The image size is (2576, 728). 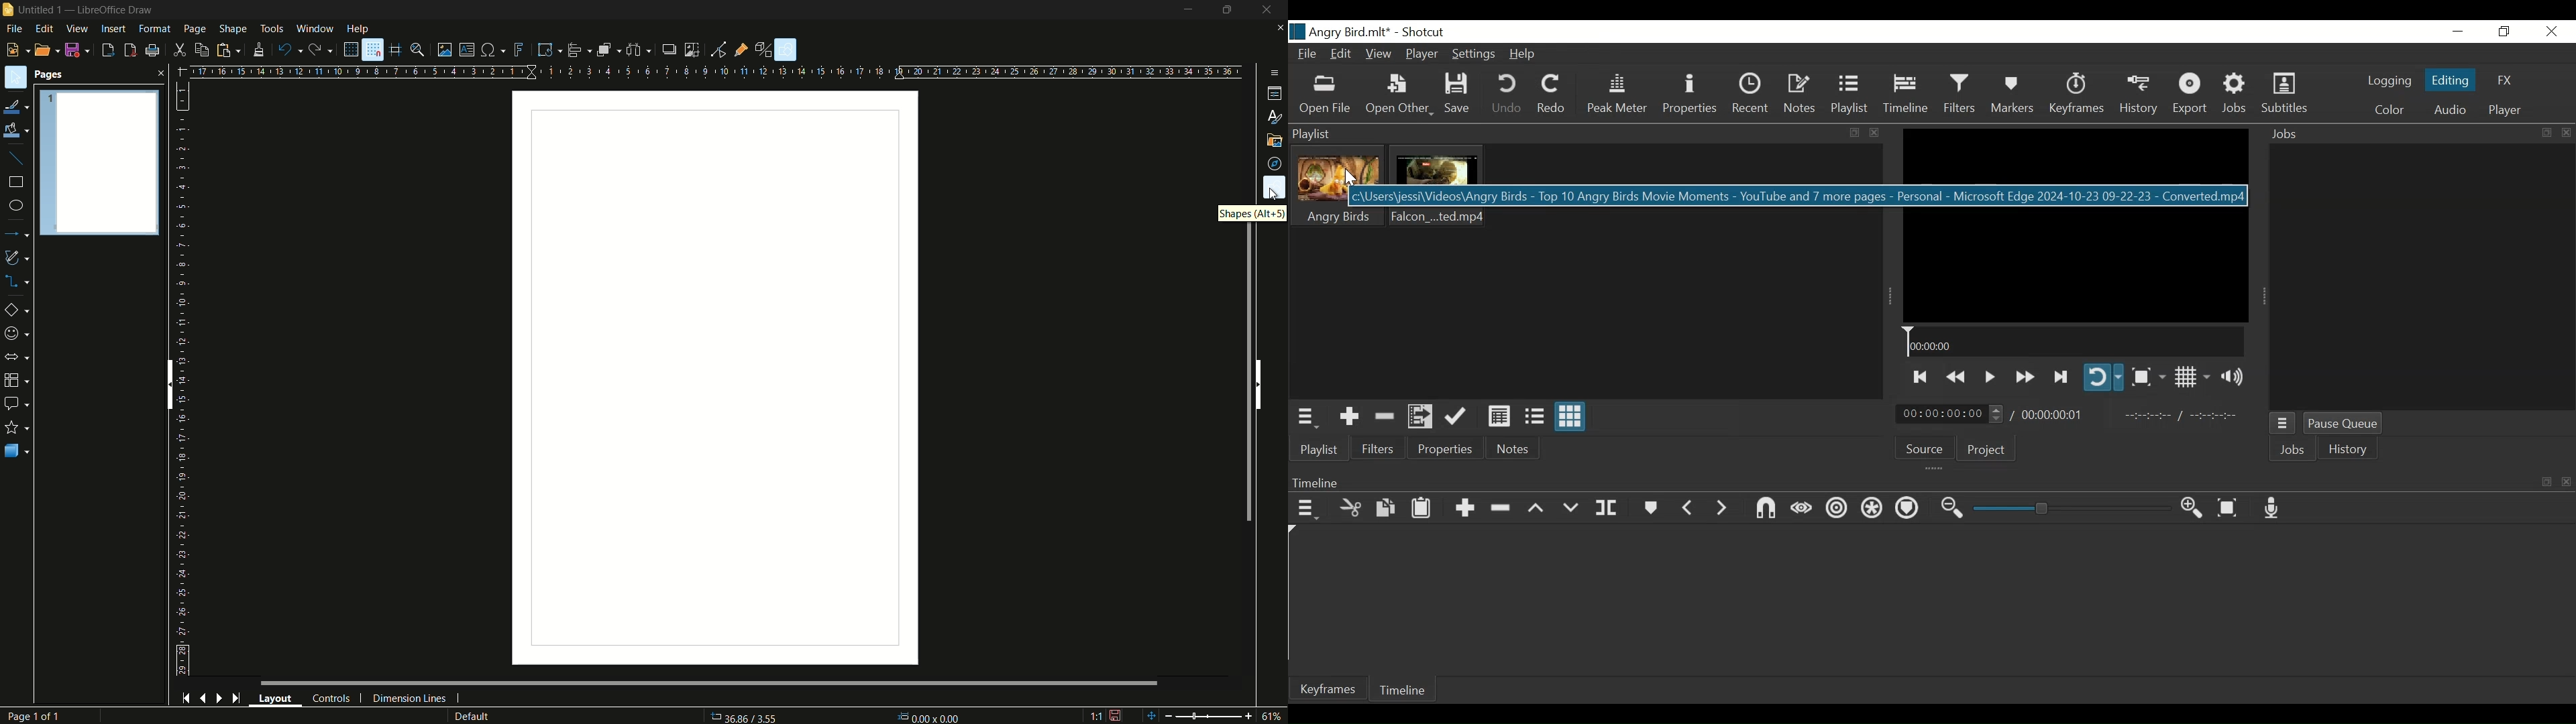 I want to click on Pages, so click(x=99, y=161).